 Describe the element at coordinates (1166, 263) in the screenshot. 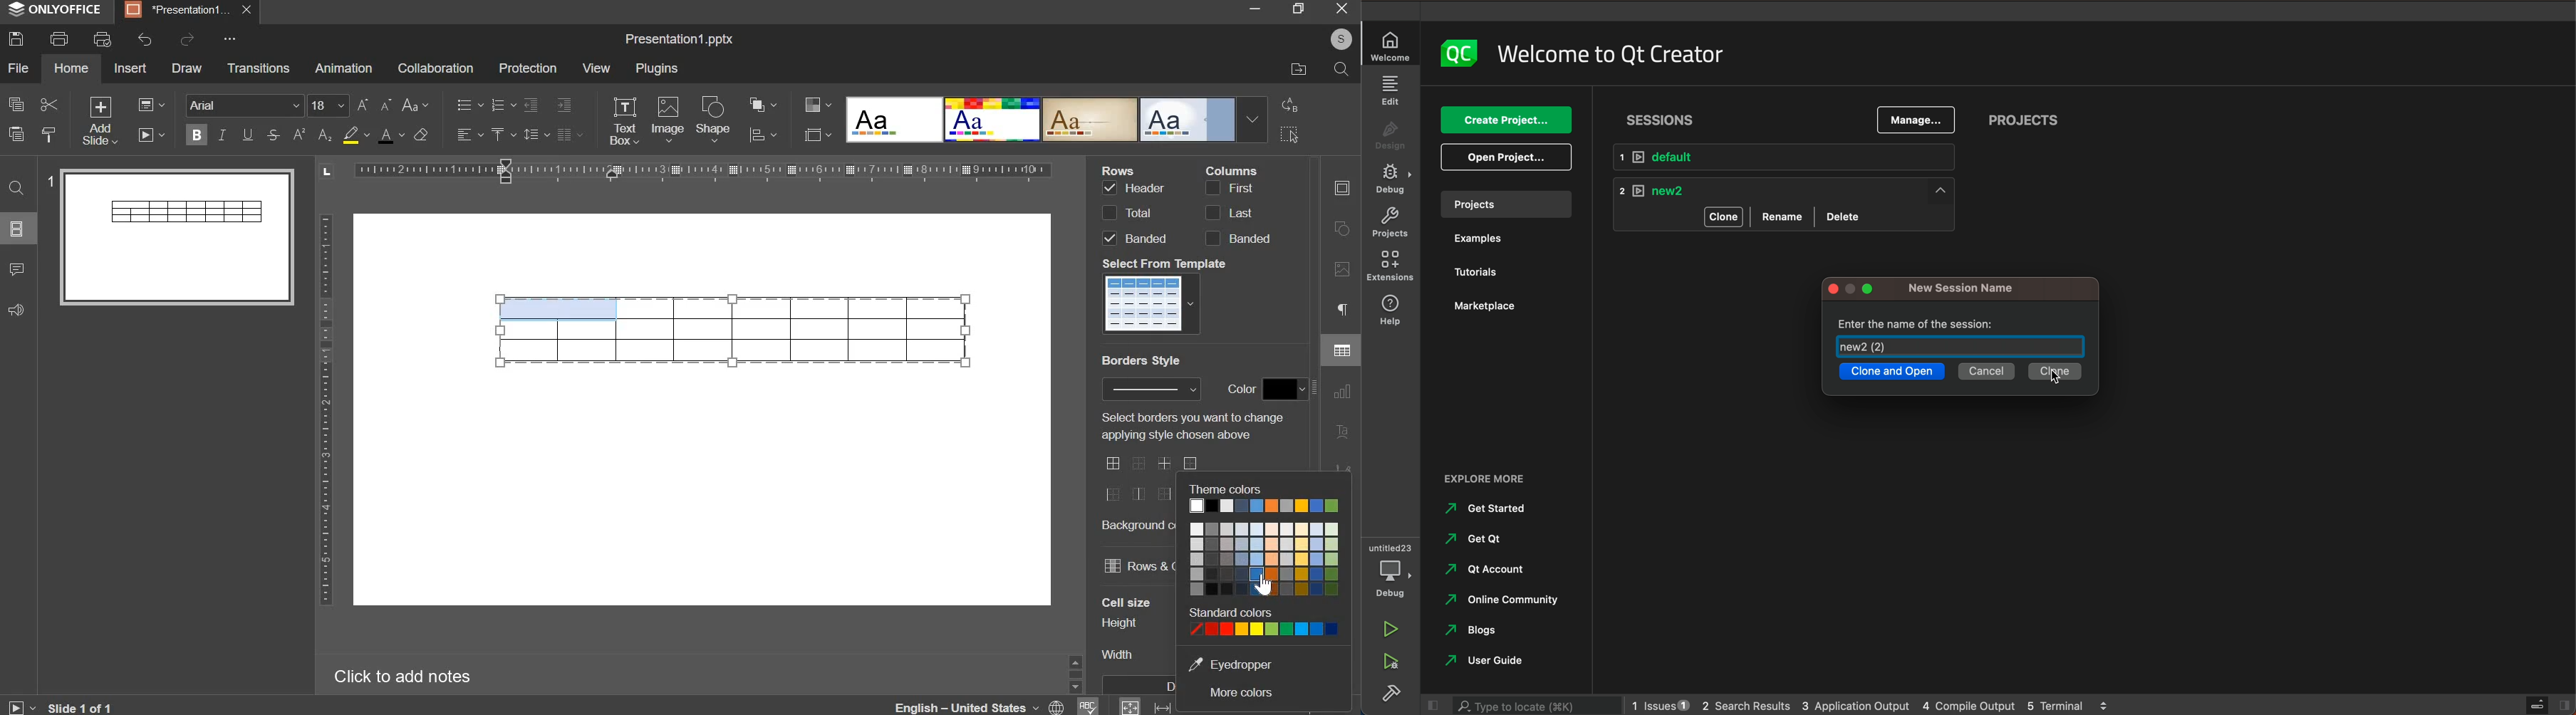

I see `Select From Templete` at that location.